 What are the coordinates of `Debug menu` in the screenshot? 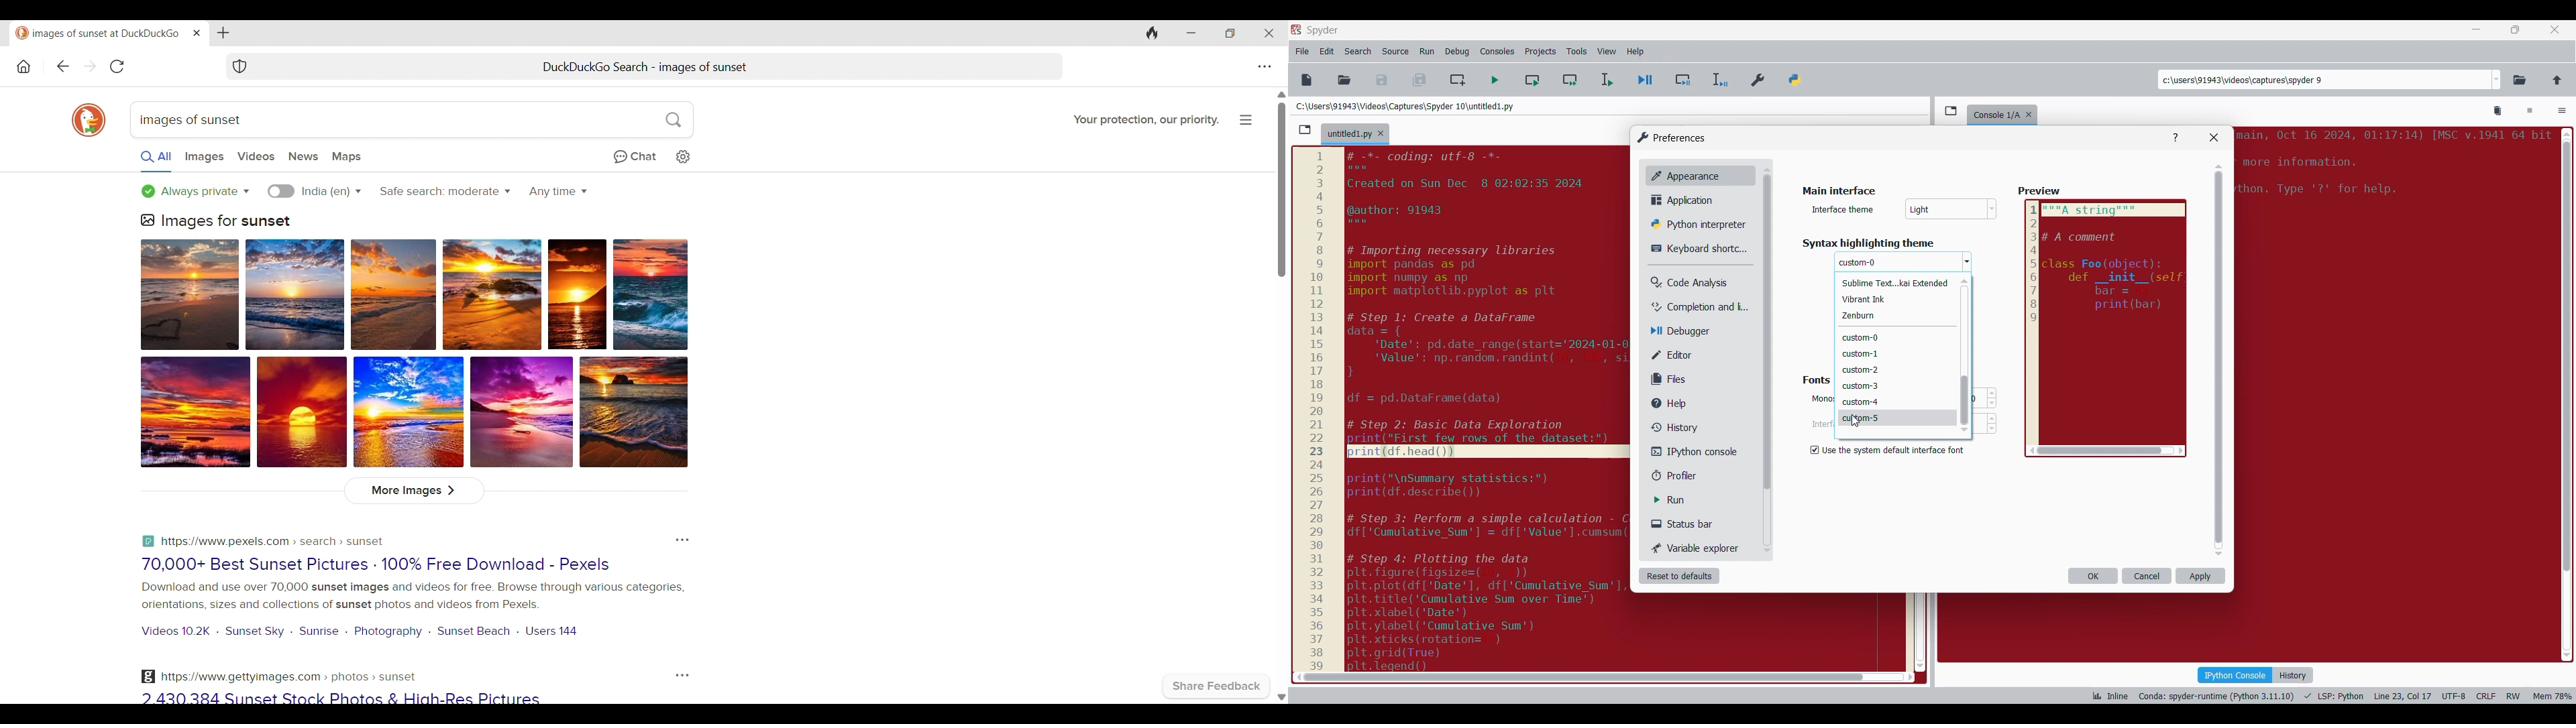 It's located at (1457, 52).